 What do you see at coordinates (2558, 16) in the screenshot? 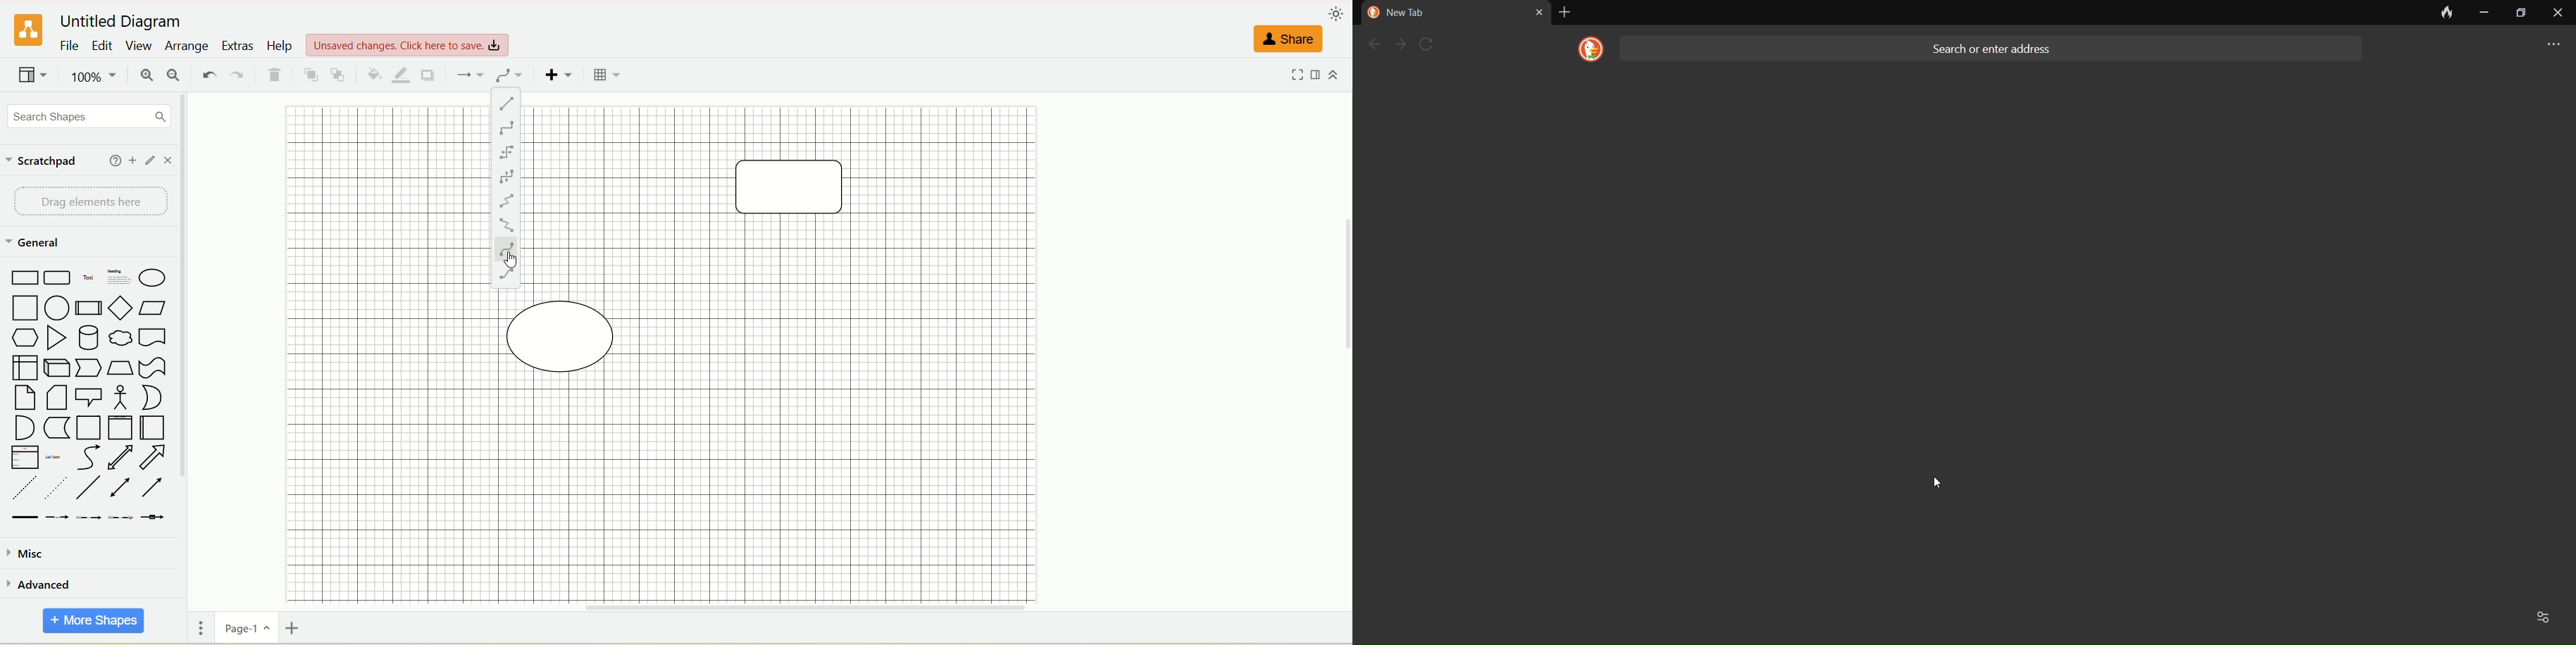
I see `close` at bounding box center [2558, 16].